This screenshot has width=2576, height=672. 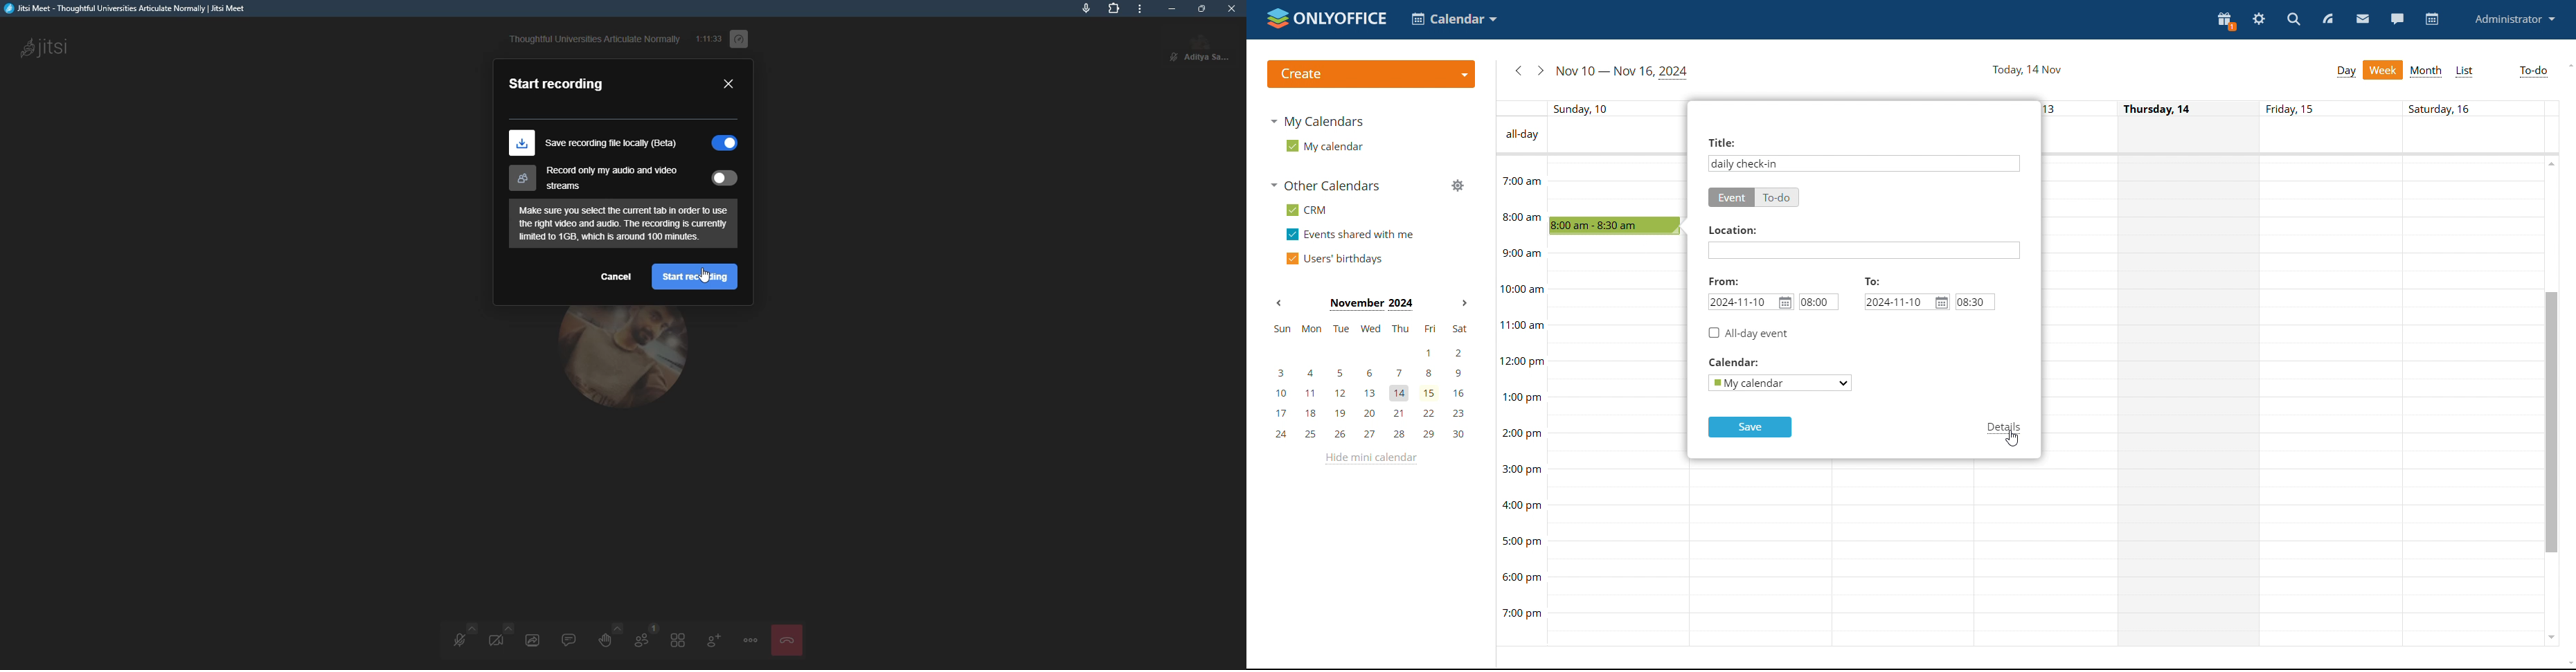 I want to click on minimize, so click(x=1172, y=8).